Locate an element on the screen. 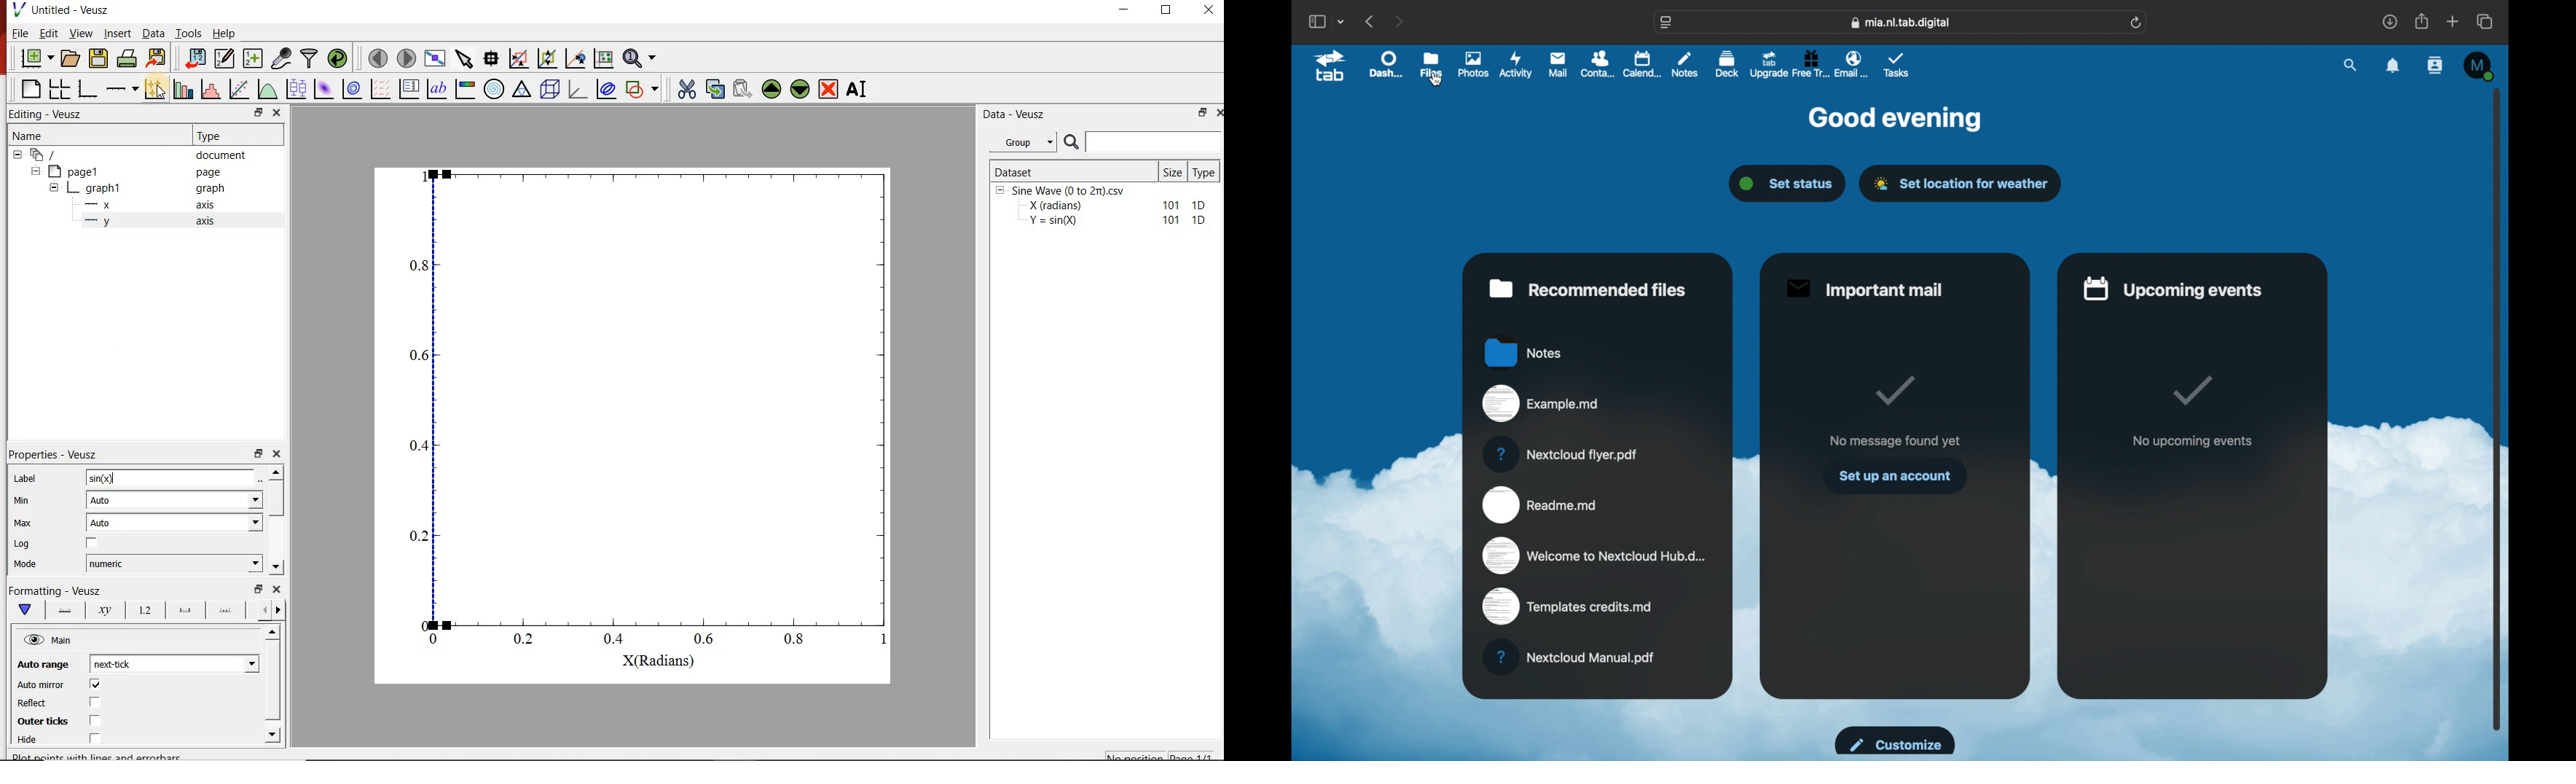 This screenshot has width=2576, height=784. scrollbar is located at coordinates (278, 499).